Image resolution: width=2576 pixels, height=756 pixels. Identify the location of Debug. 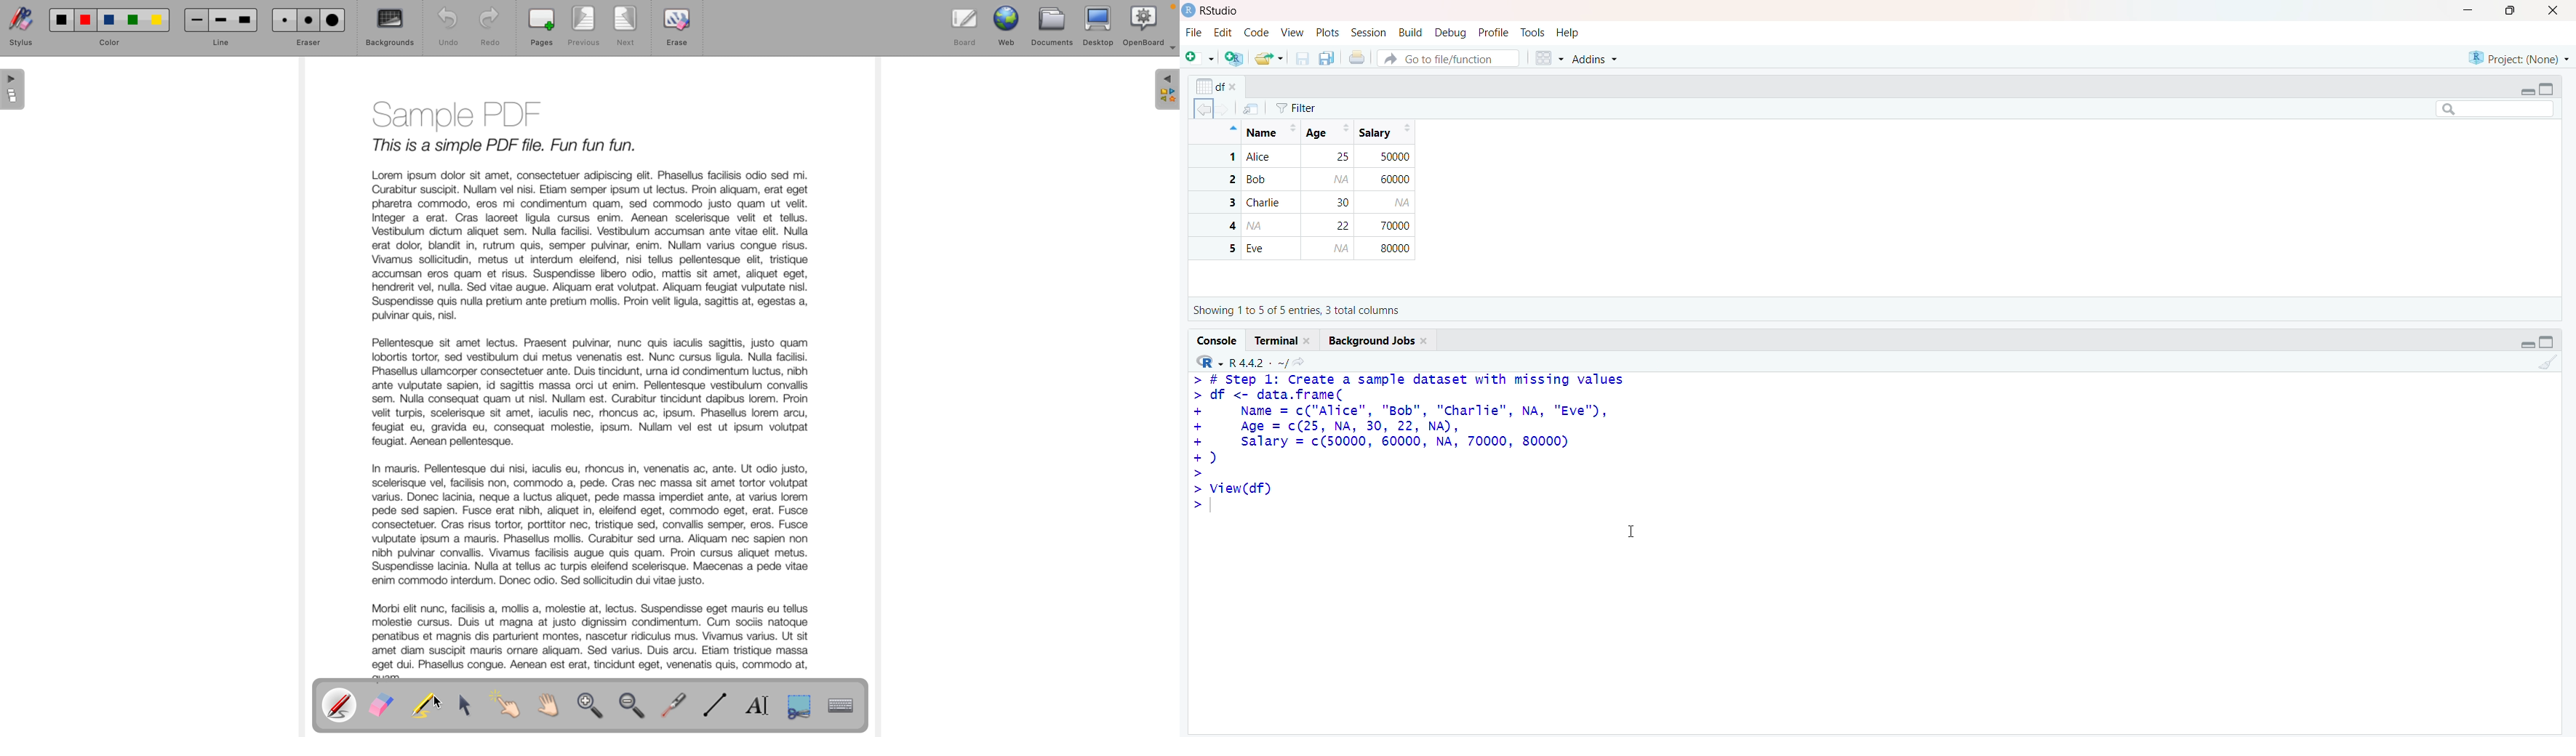
(1452, 31).